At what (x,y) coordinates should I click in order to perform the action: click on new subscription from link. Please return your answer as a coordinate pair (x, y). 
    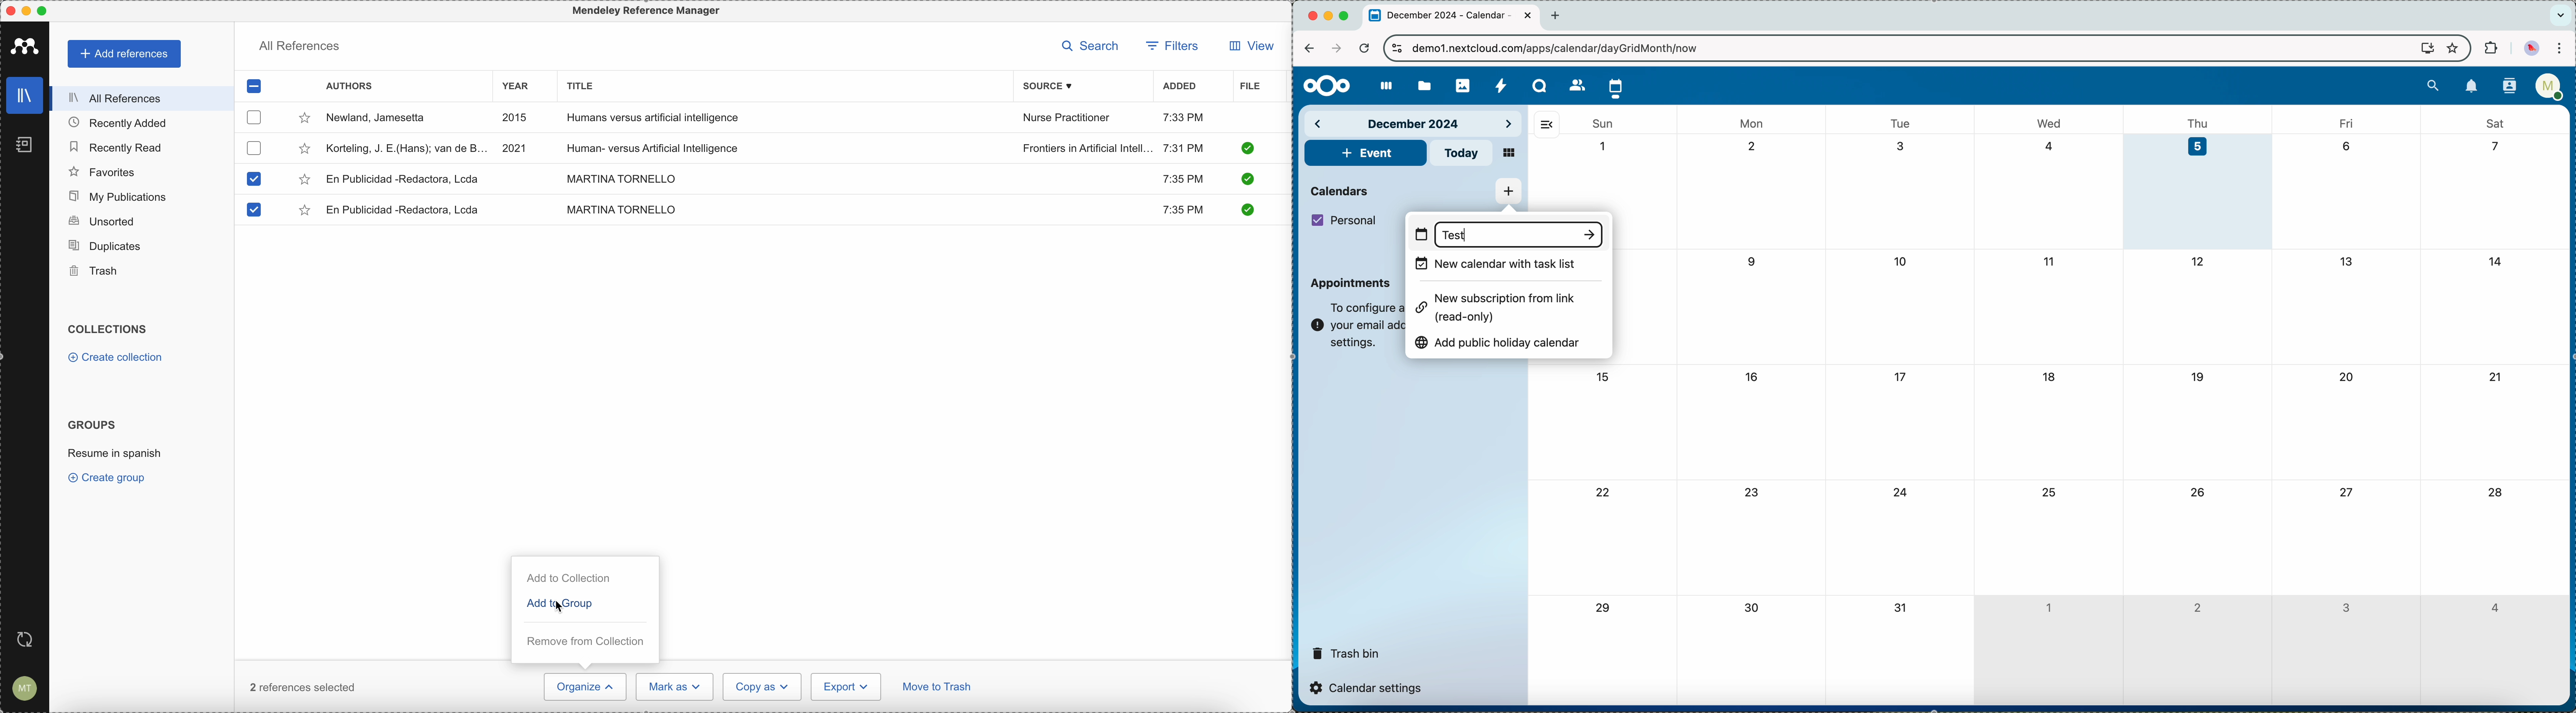
    Looking at the image, I should click on (1500, 306).